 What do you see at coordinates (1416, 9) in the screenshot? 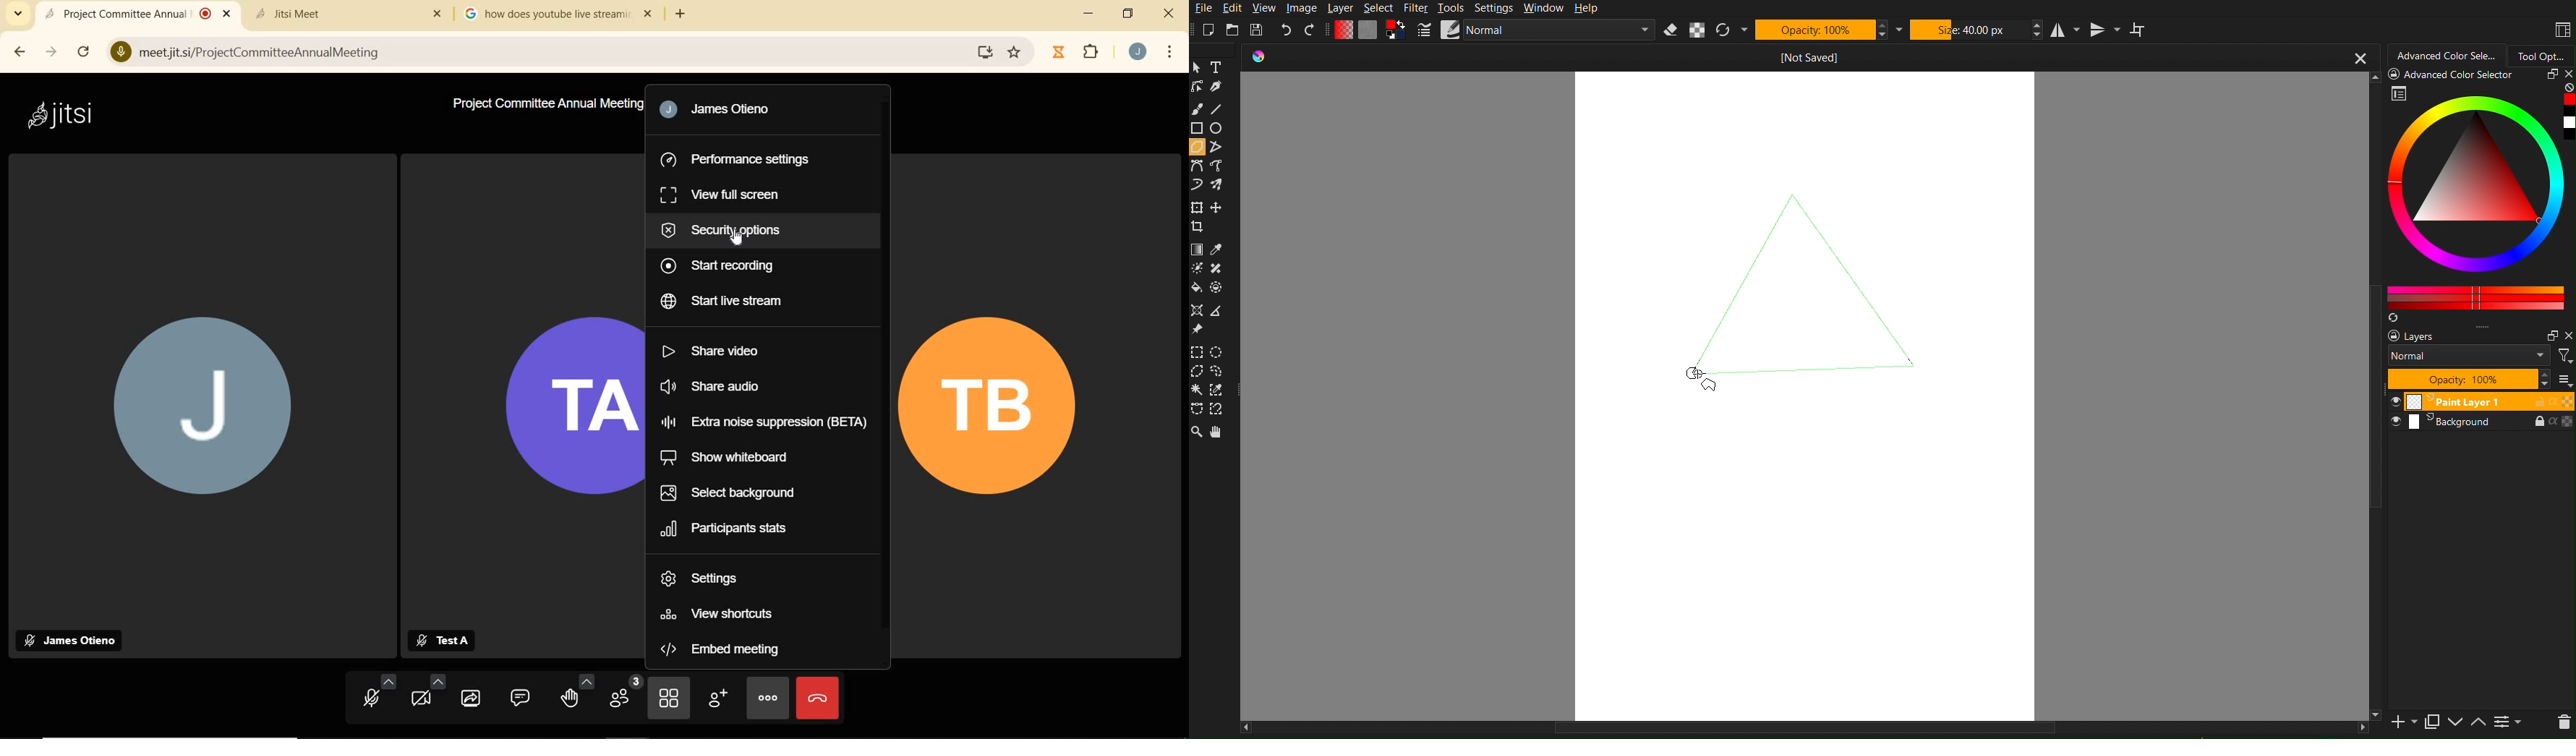
I see `Filter` at bounding box center [1416, 9].